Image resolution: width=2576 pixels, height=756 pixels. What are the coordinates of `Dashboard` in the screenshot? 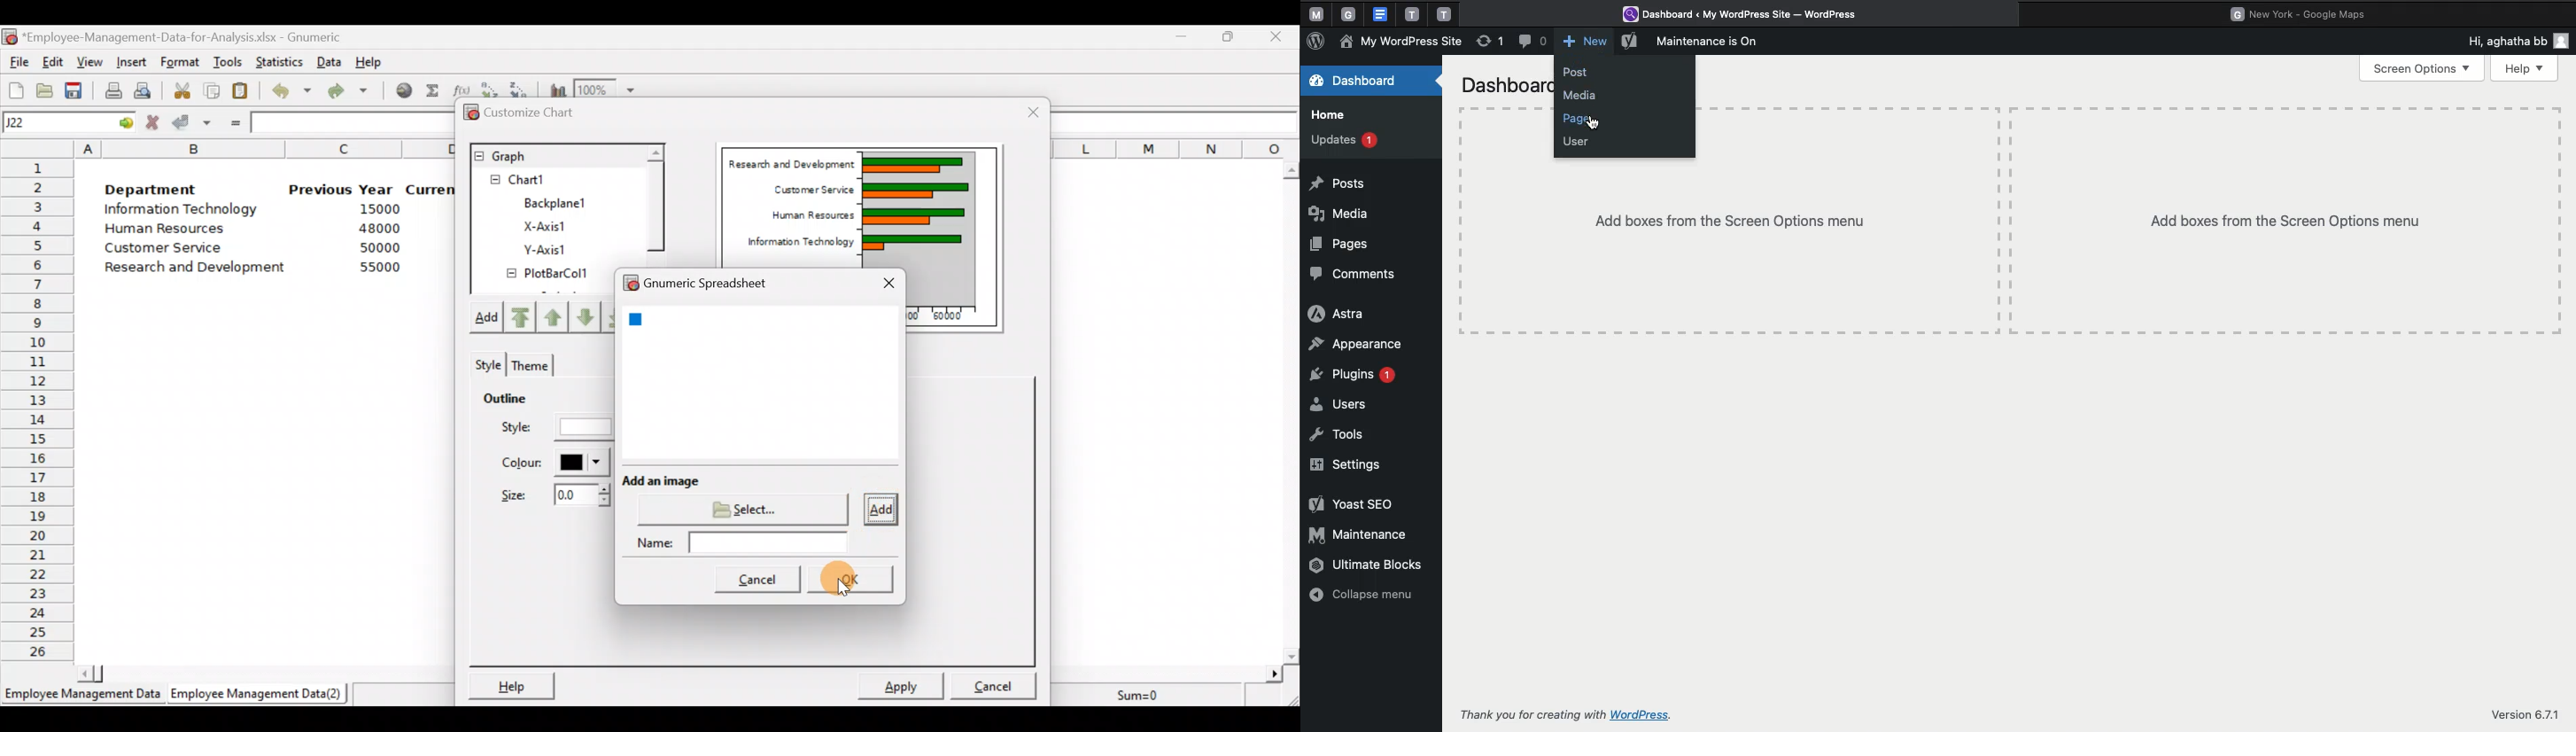 It's located at (1356, 80).